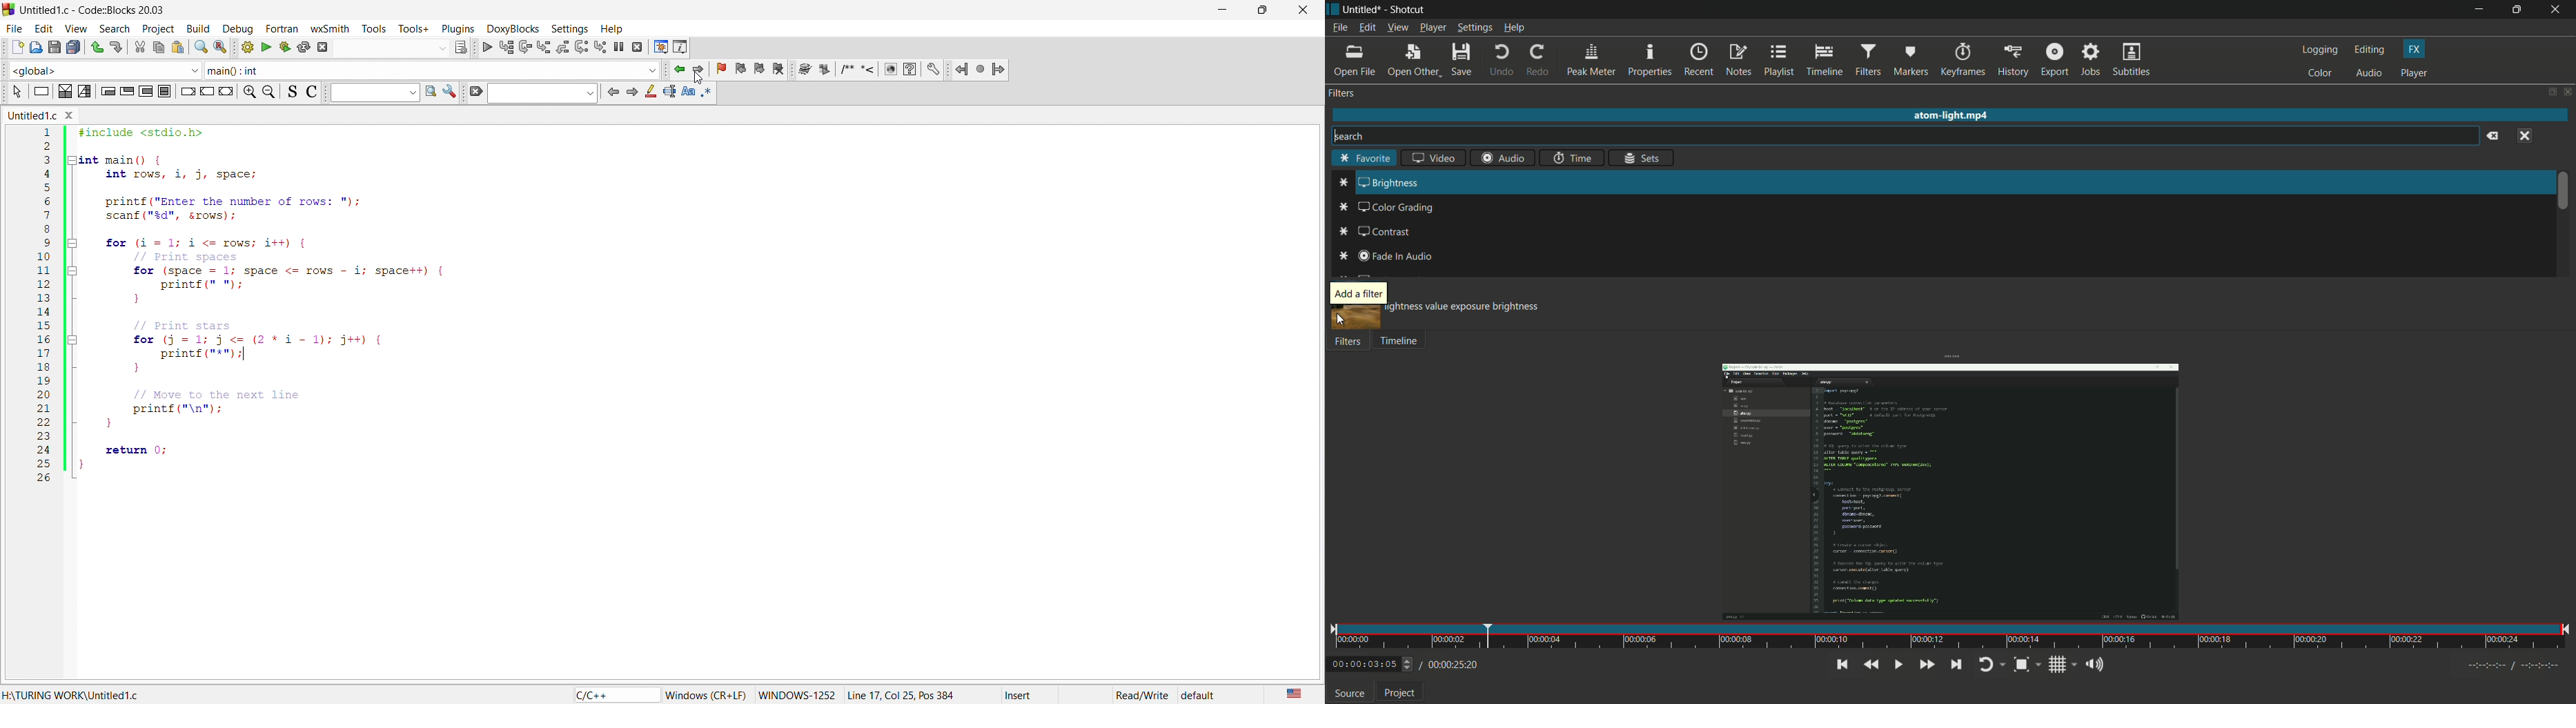  I want to click on copy, so click(157, 48).